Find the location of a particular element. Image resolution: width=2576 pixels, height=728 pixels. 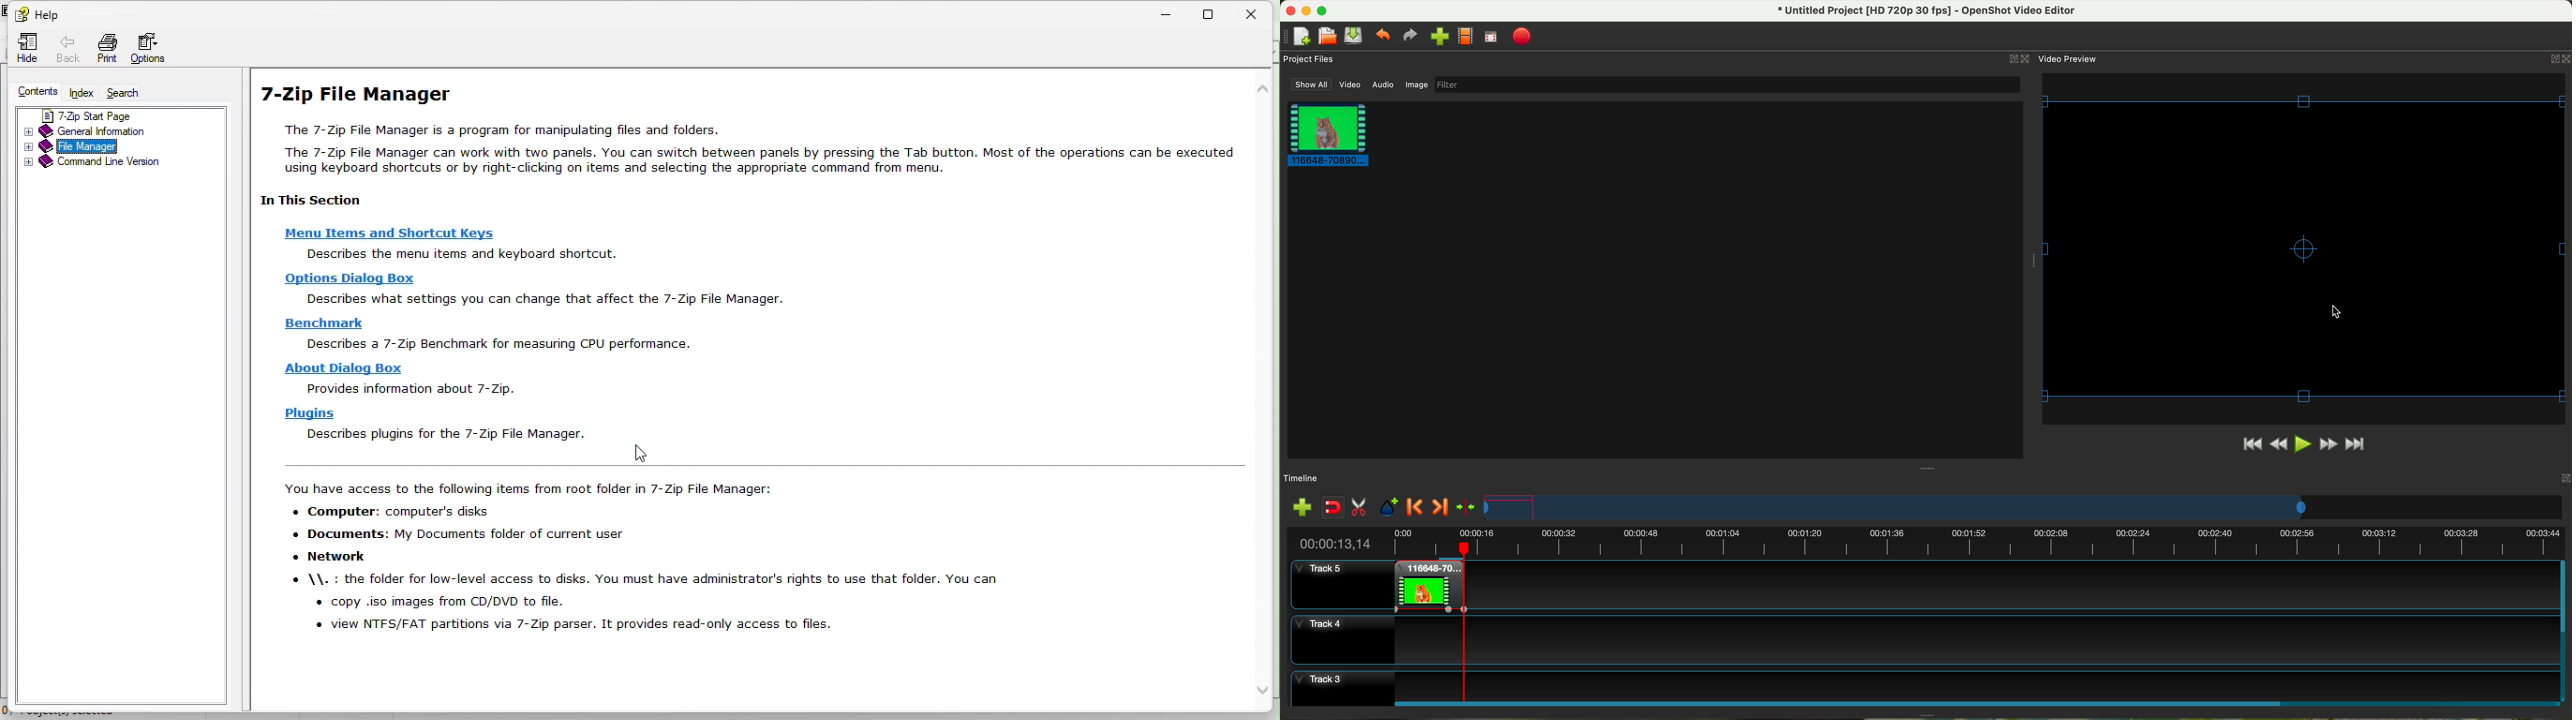

Contents is located at coordinates (35, 94).